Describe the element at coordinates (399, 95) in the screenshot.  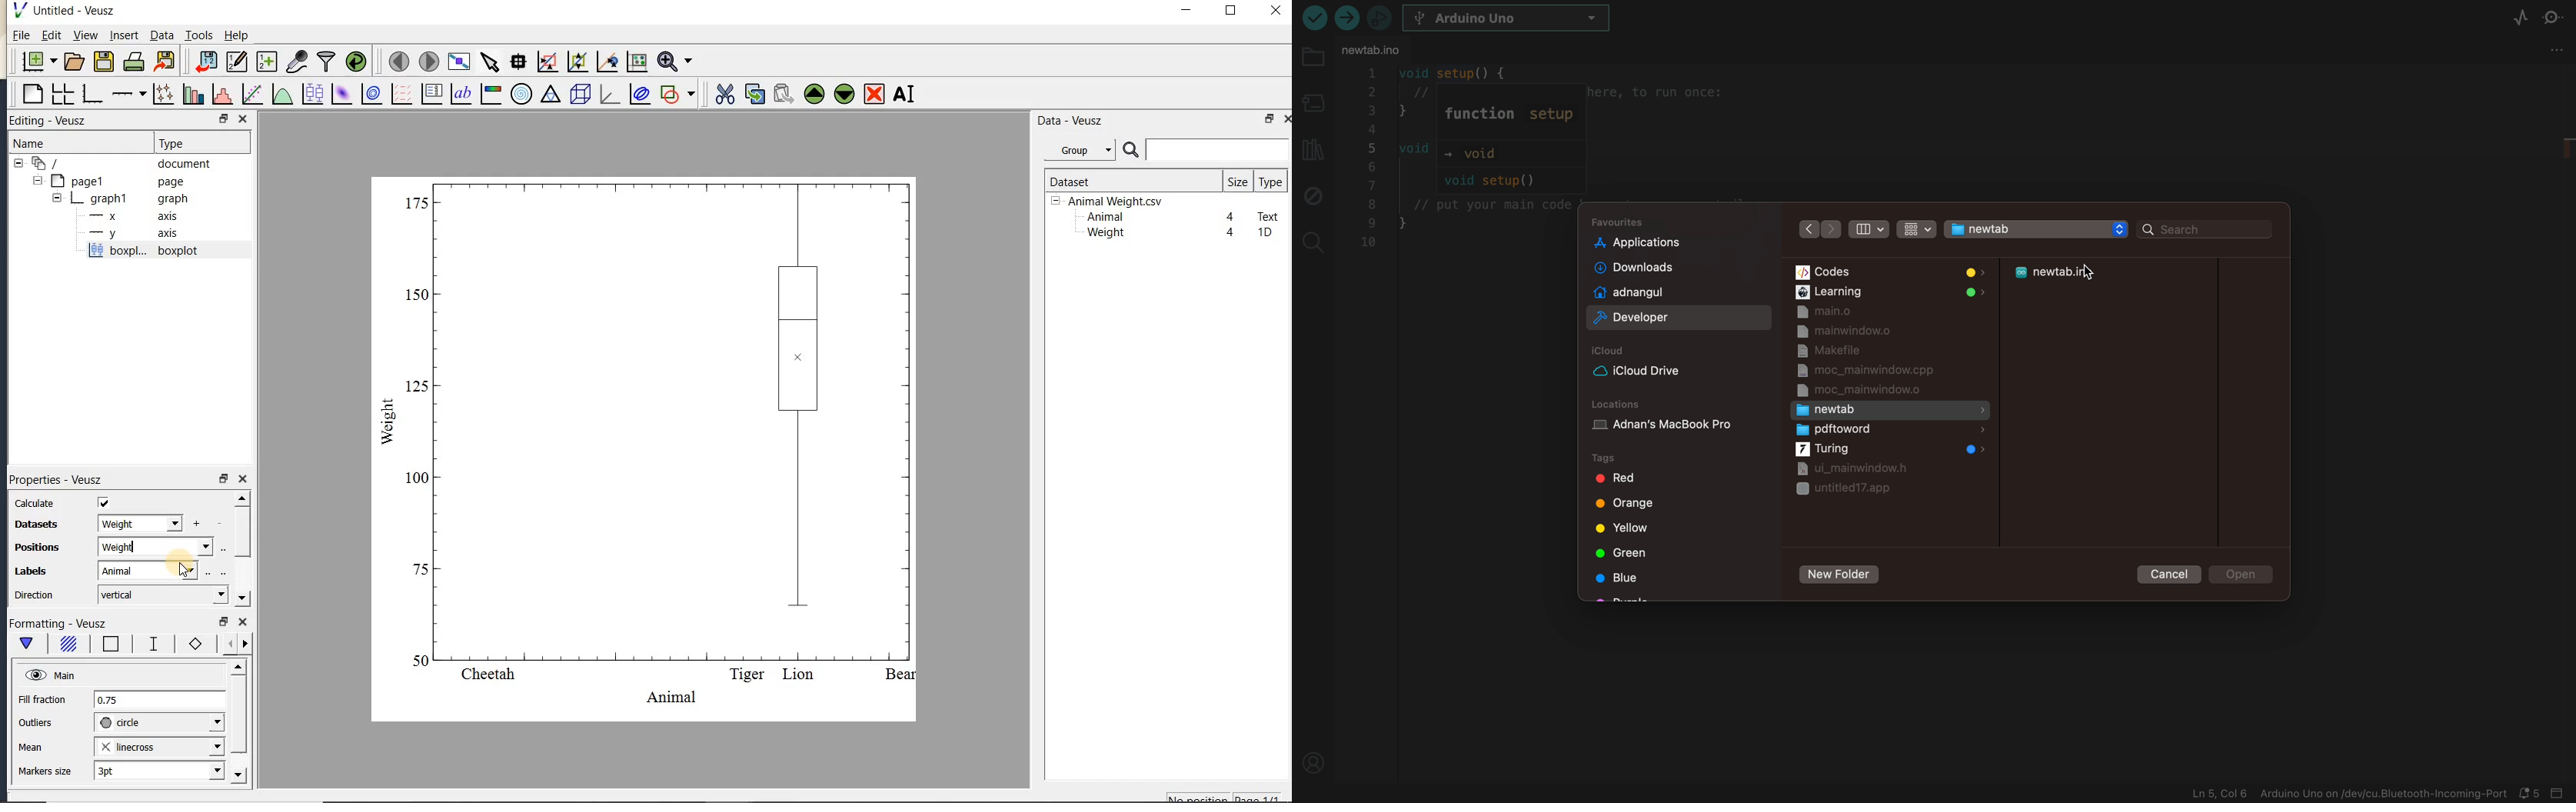
I see `plot a vector field` at that location.